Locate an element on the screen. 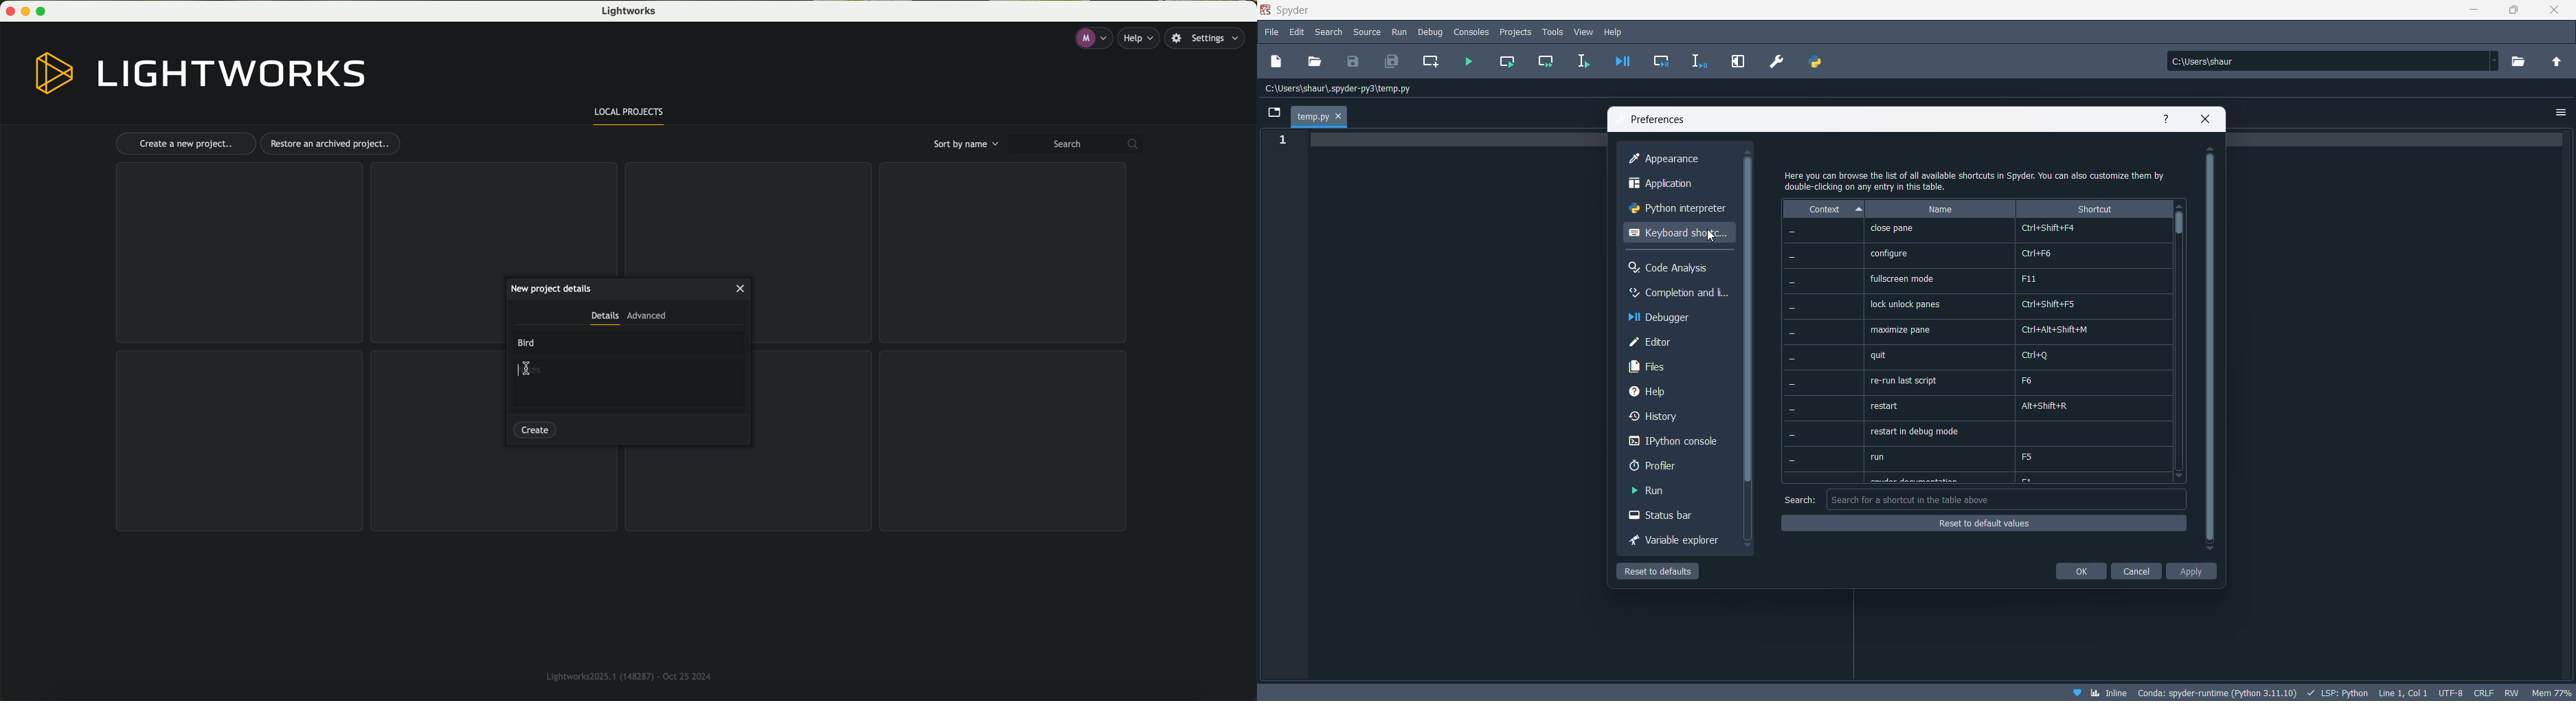  move up is located at coordinates (1749, 151).